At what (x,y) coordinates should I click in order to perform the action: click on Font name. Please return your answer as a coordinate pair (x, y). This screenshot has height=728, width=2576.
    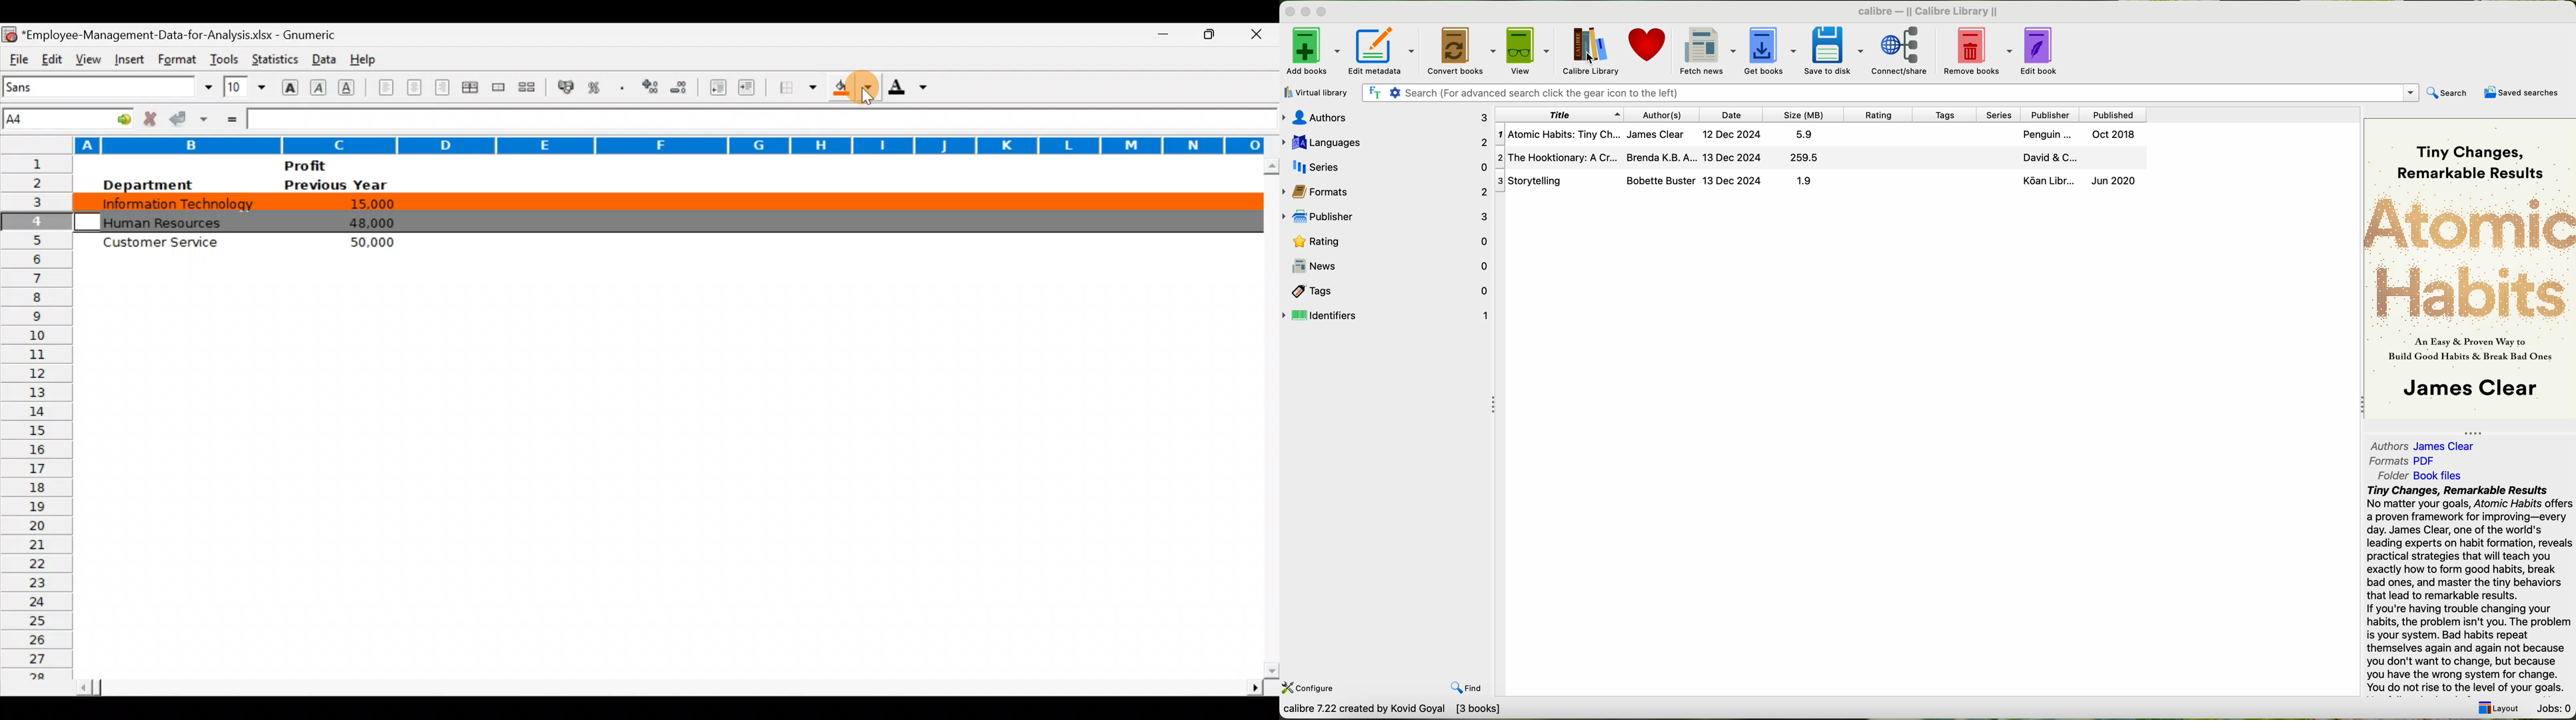
    Looking at the image, I should click on (109, 87).